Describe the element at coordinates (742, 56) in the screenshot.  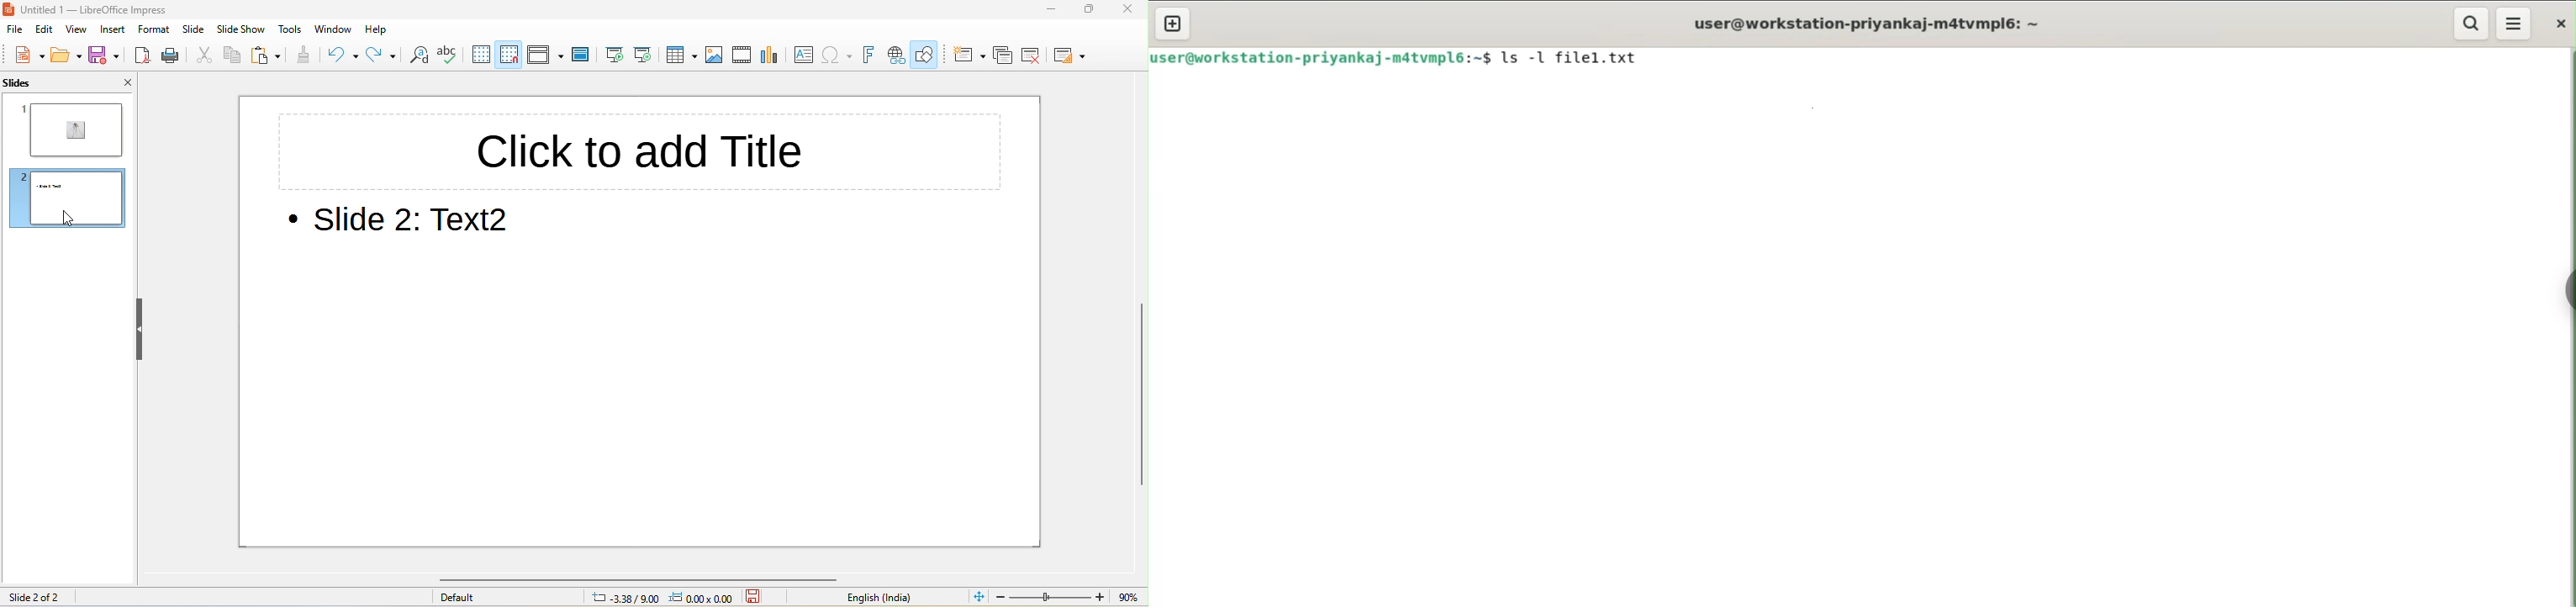
I see `video` at that location.